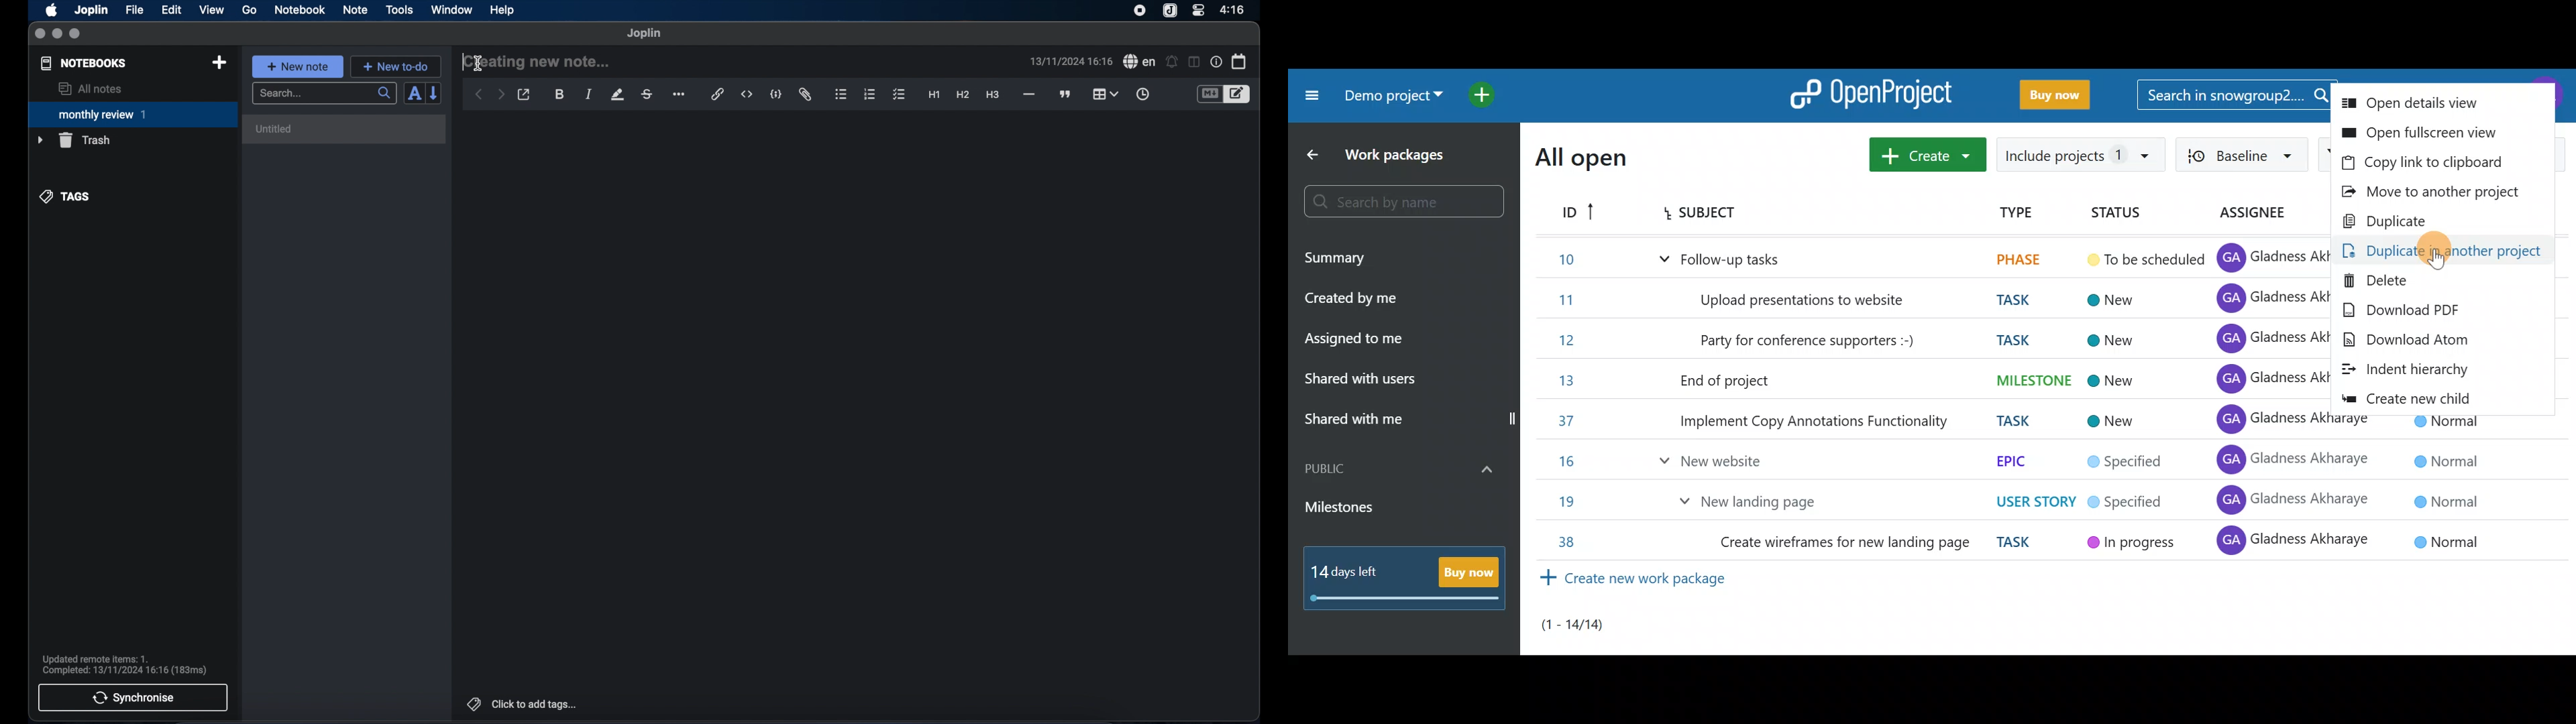 The width and height of the screenshot is (2576, 728). What do you see at coordinates (1815, 420) in the screenshot?
I see `Implement Copy Annotations Functionality` at bounding box center [1815, 420].